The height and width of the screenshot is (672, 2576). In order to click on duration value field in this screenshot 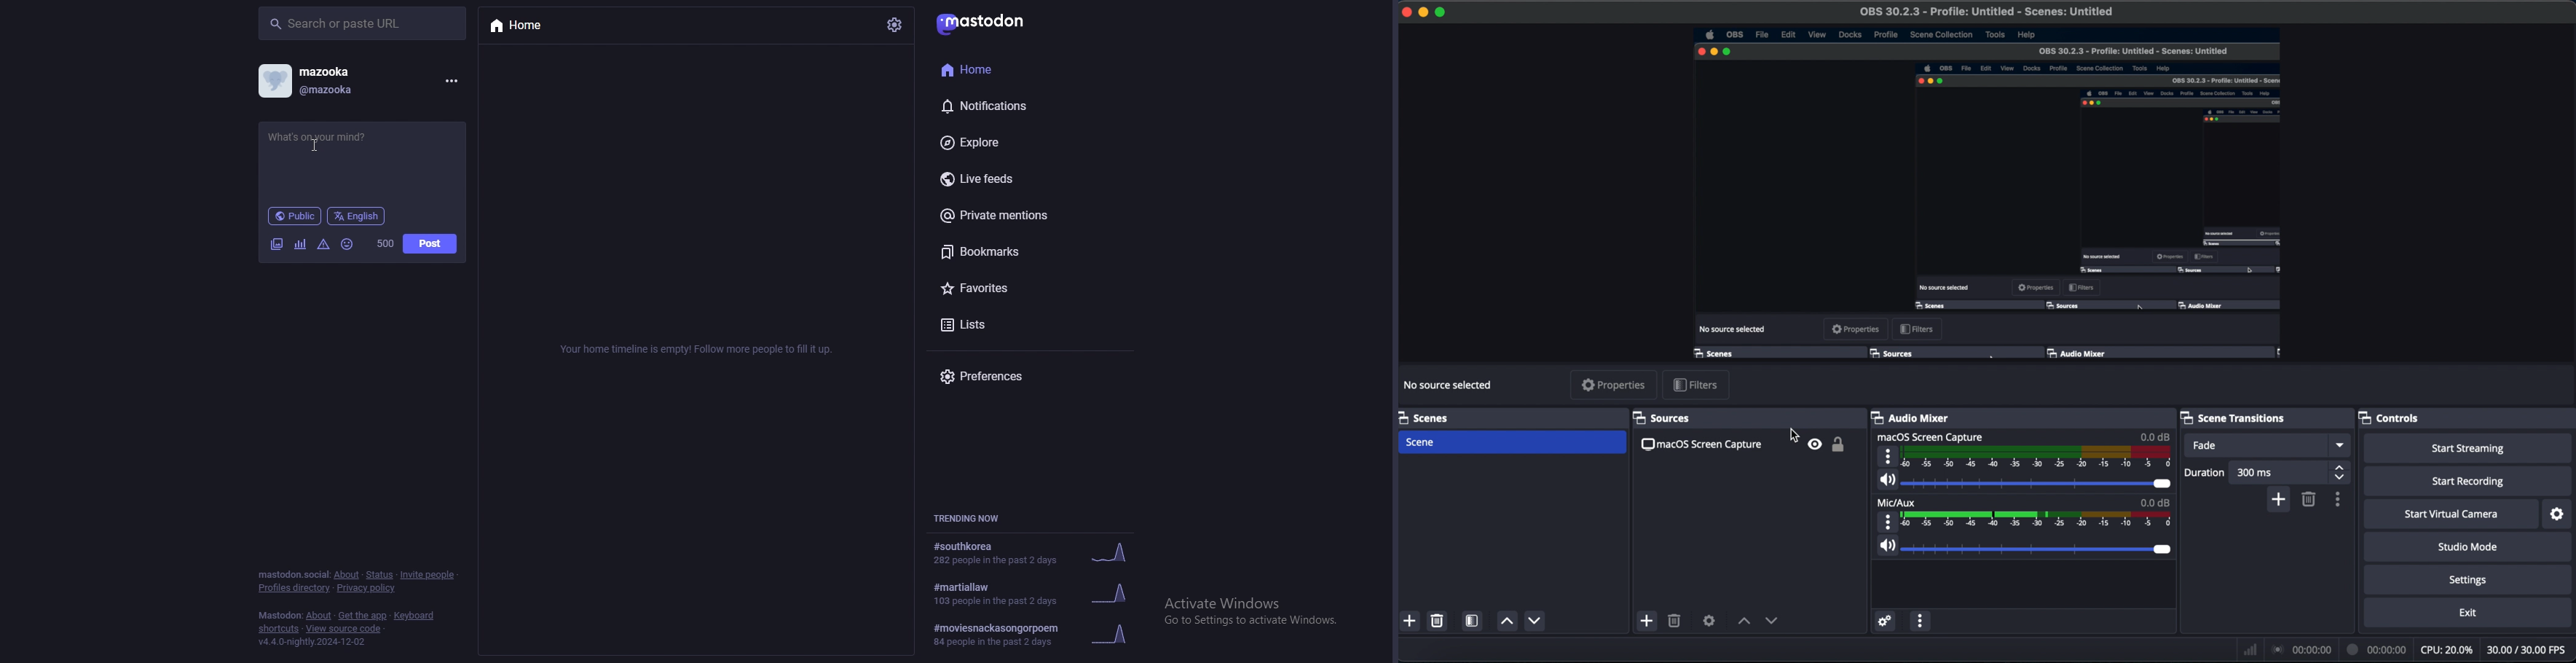, I will do `click(2257, 473)`.